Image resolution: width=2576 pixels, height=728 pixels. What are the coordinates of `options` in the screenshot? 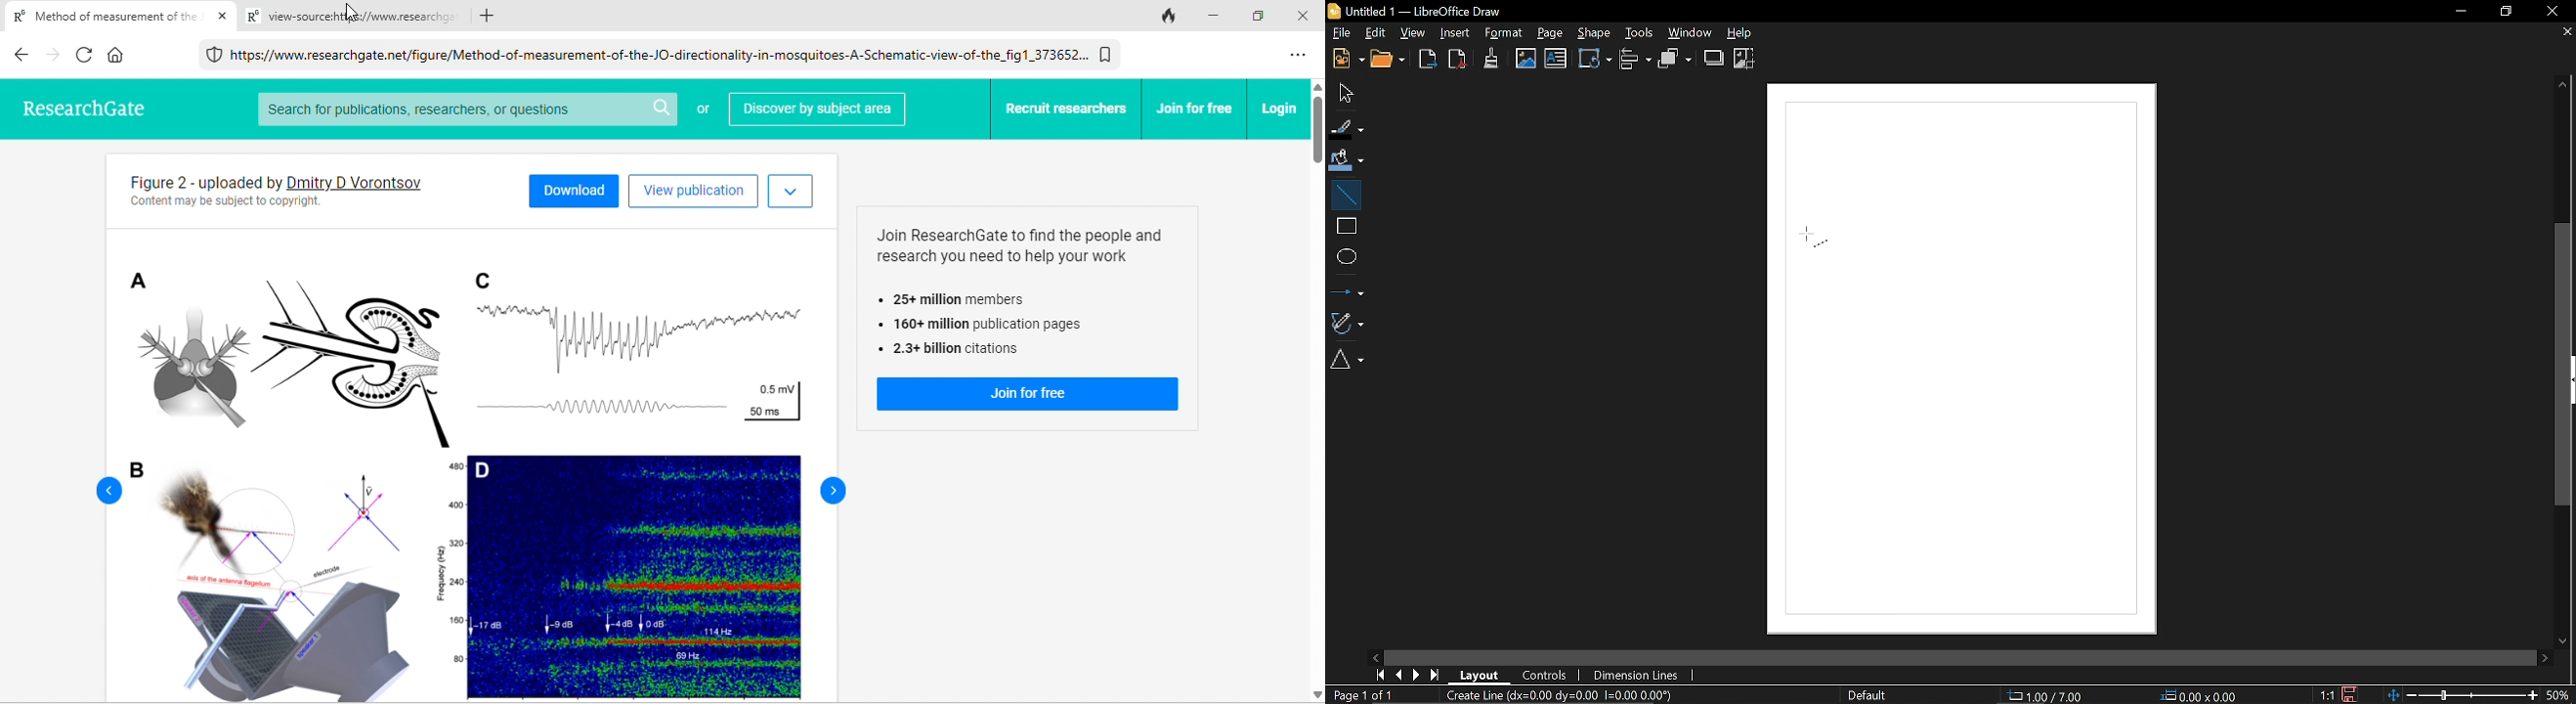 It's located at (791, 190).